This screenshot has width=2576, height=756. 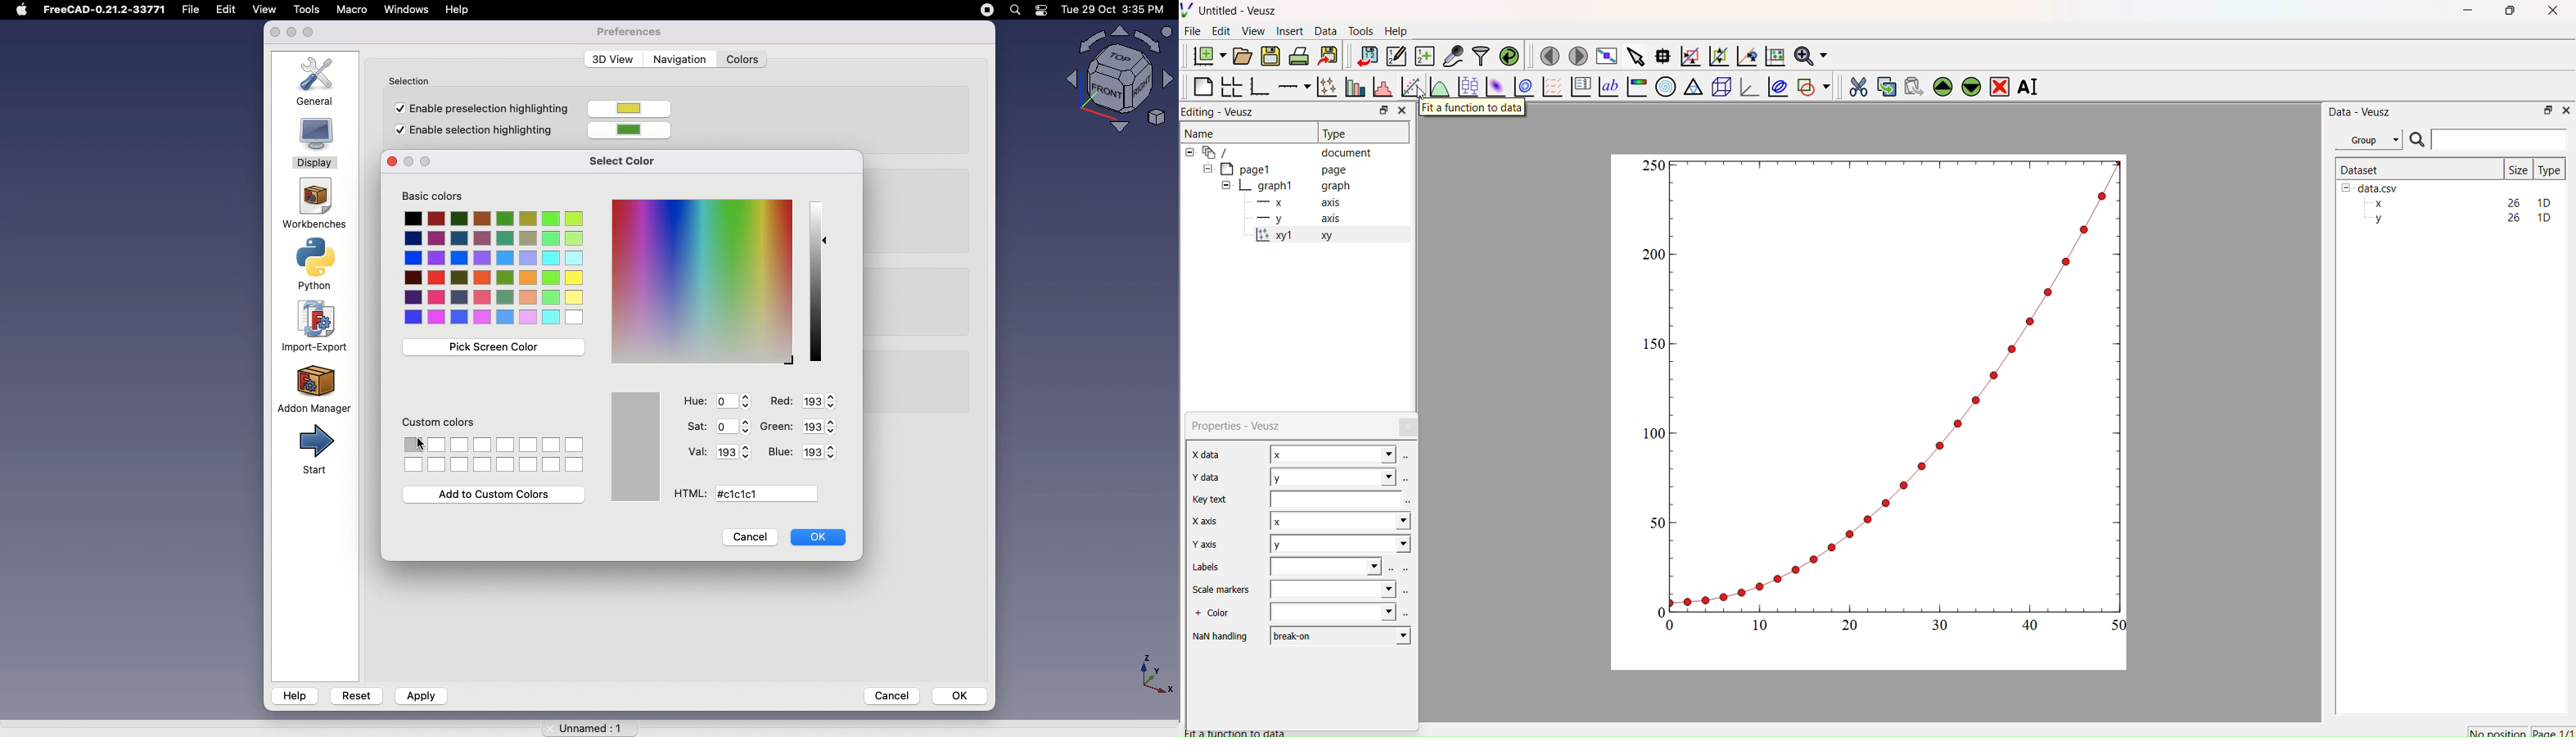 What do you see at coordinates (2368, 140) in the screenshot?
I see `Group ` at bounding box center [2368, 140].